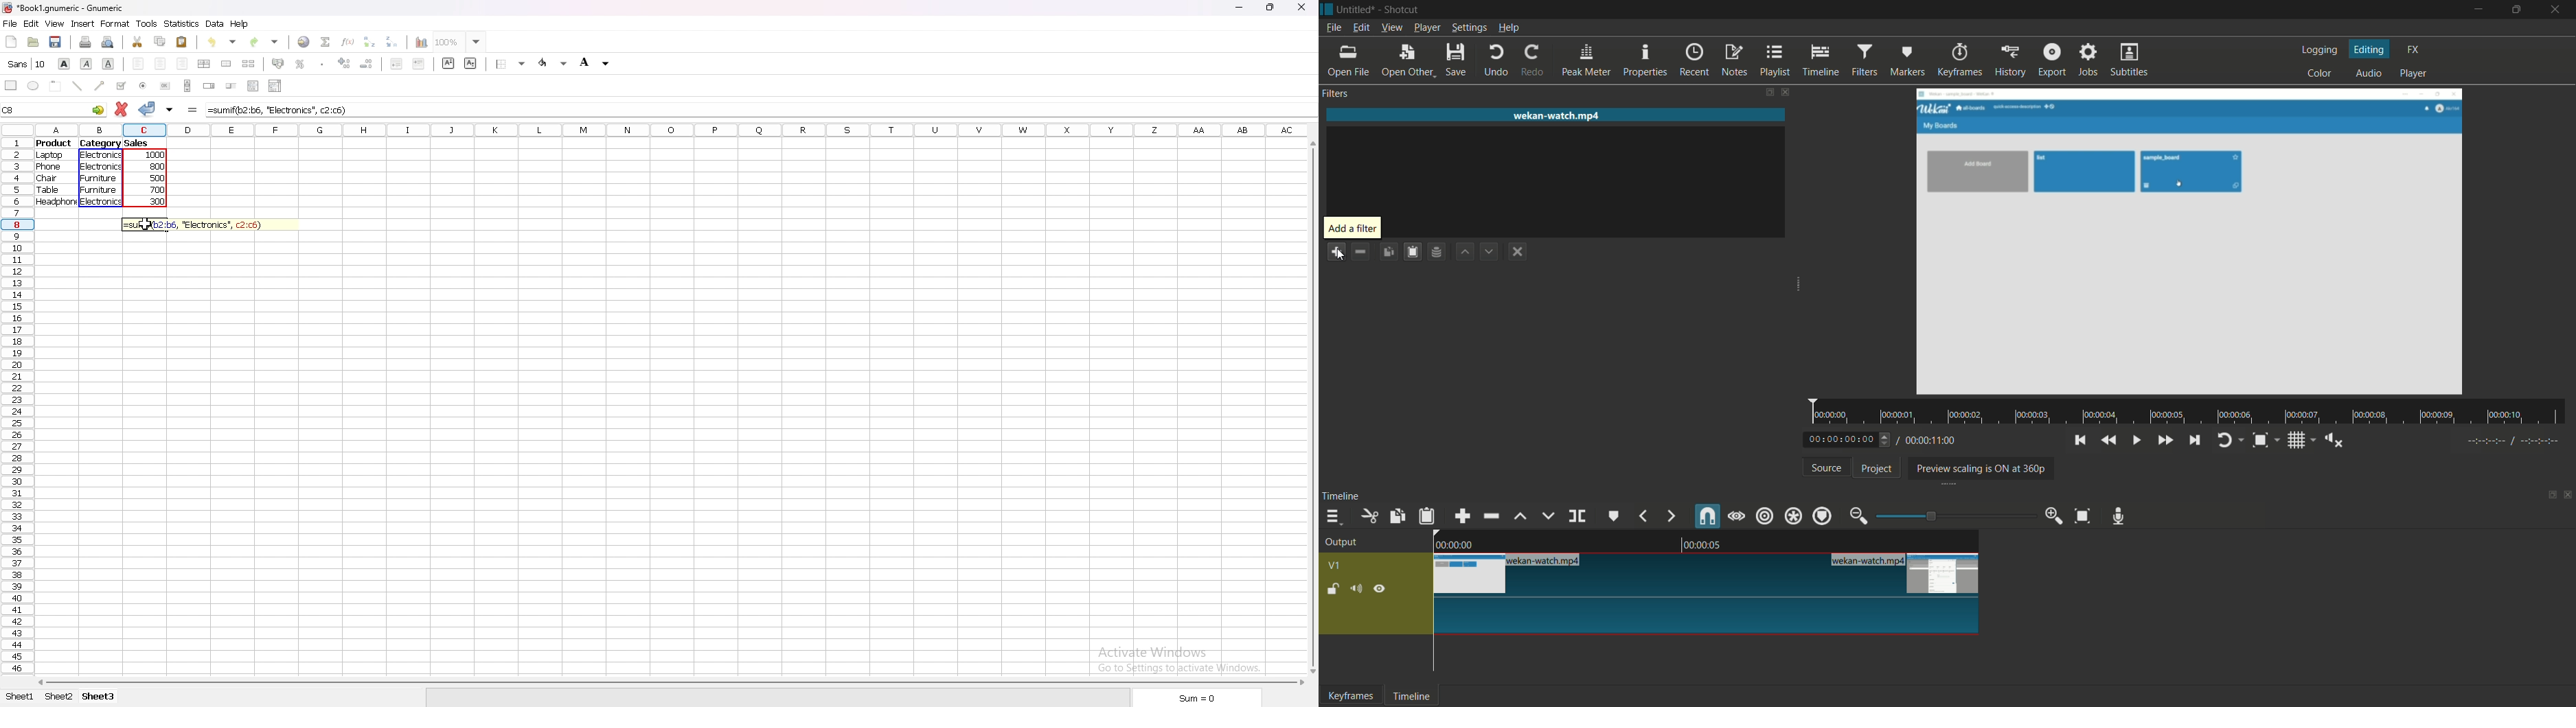 The width and height of the screenshot is (2576, 728). What do you see at coordinates (2053, 515) in the screenshot?
I see `zoom in` at bounding box center [2053, 515].